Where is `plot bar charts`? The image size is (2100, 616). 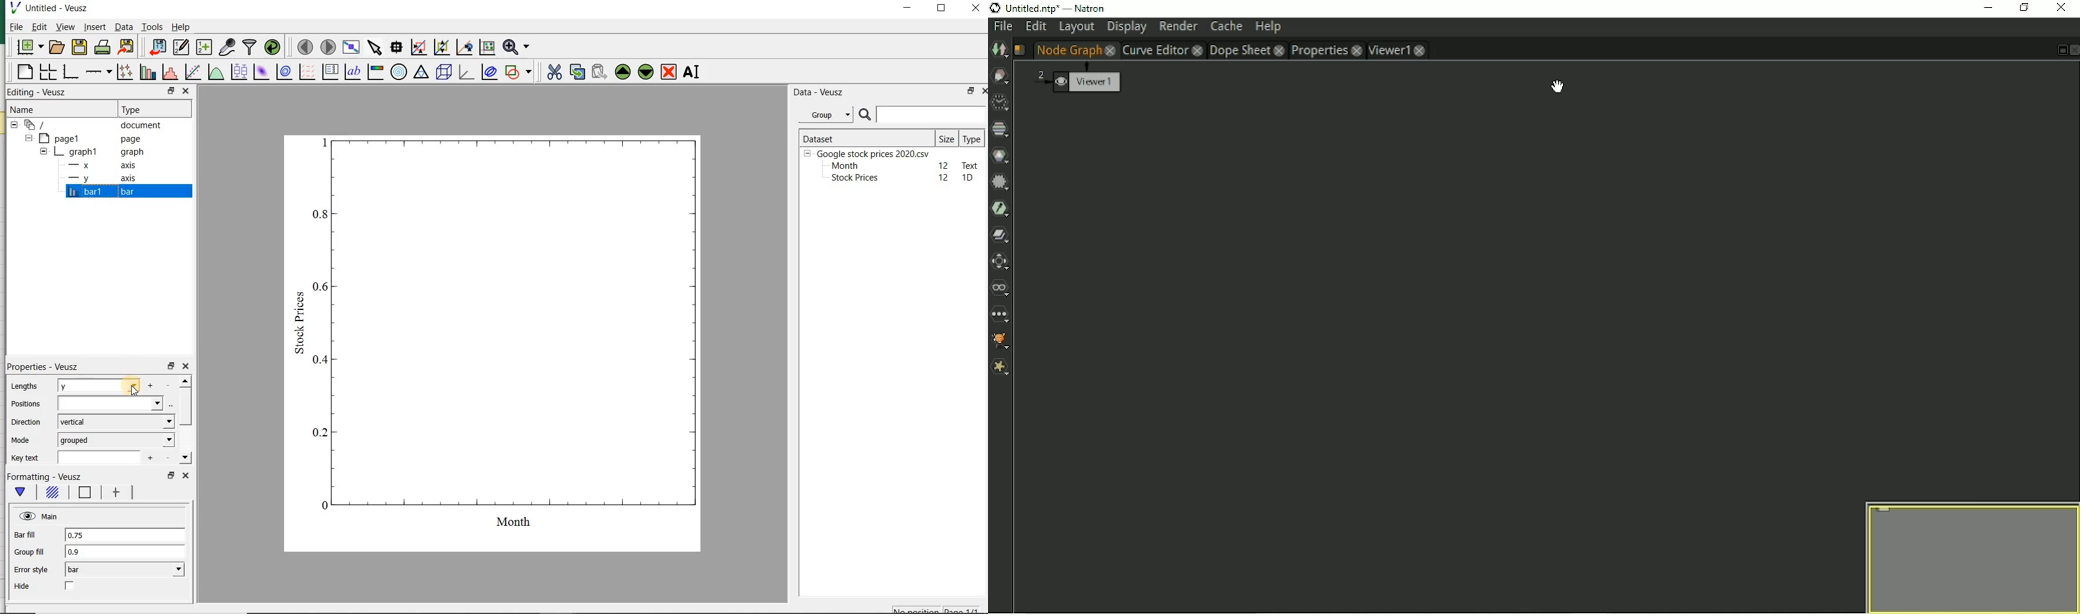 plot bar charts is located at coordinates (146, 73).